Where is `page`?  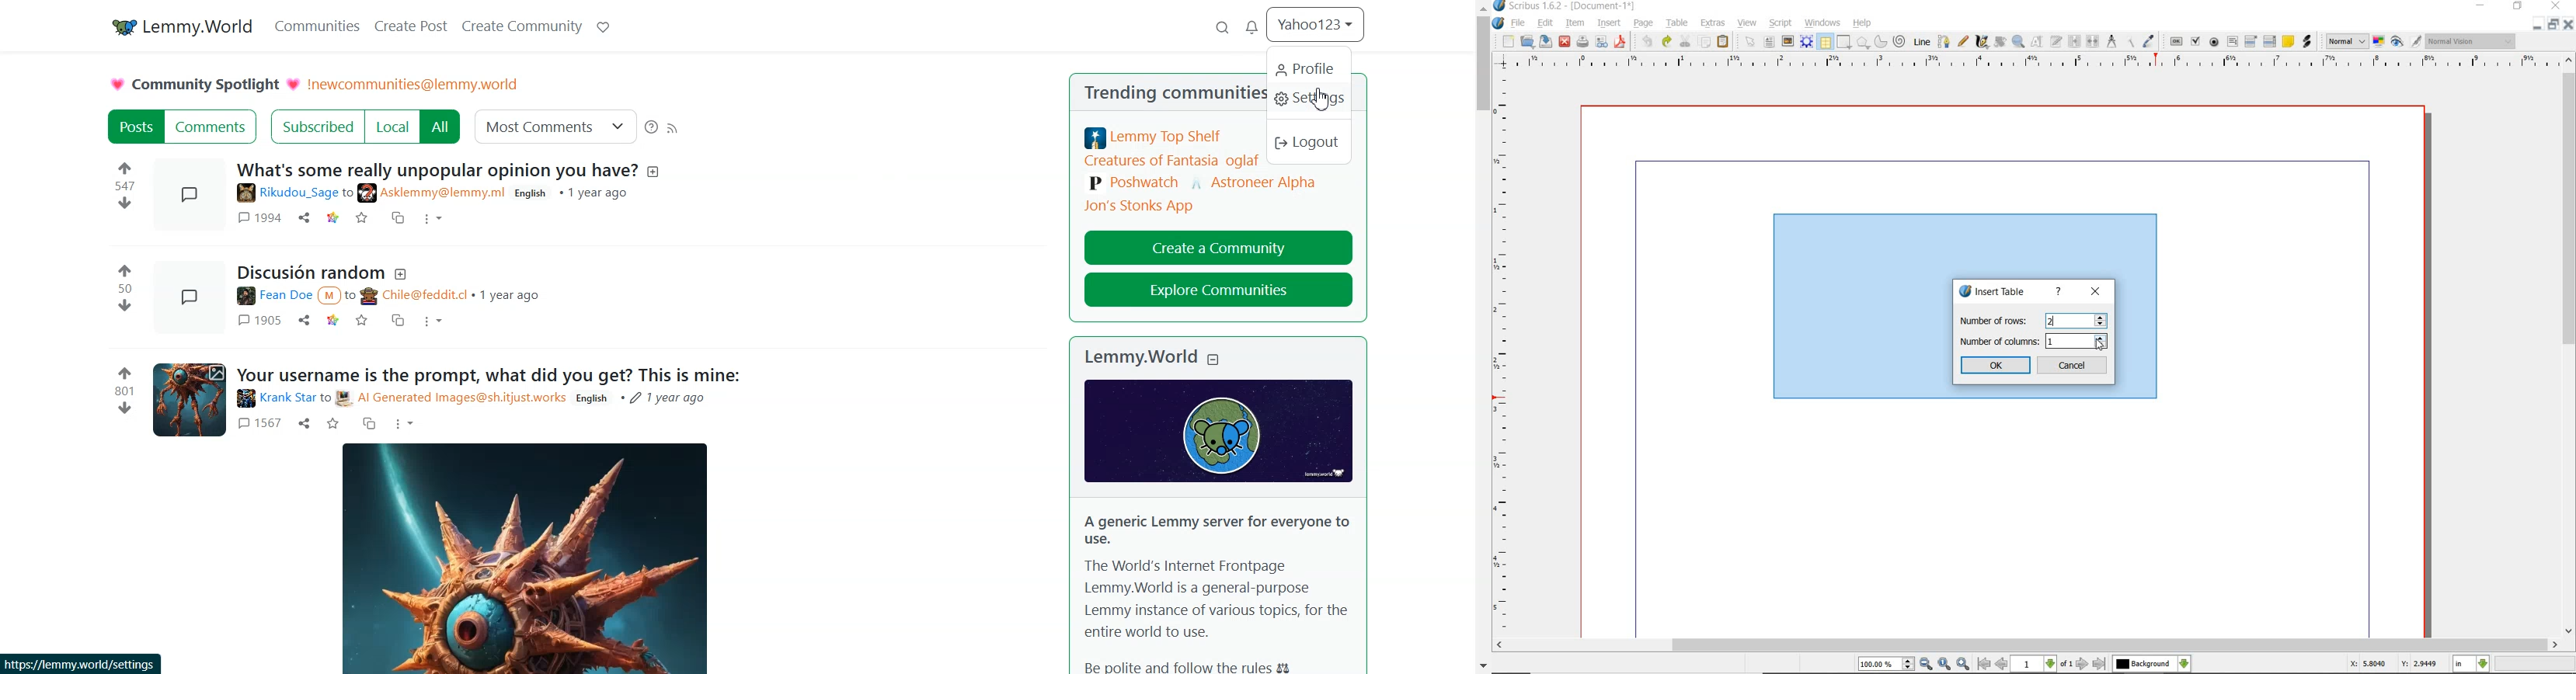 page is located at coordinates (1643, 24).